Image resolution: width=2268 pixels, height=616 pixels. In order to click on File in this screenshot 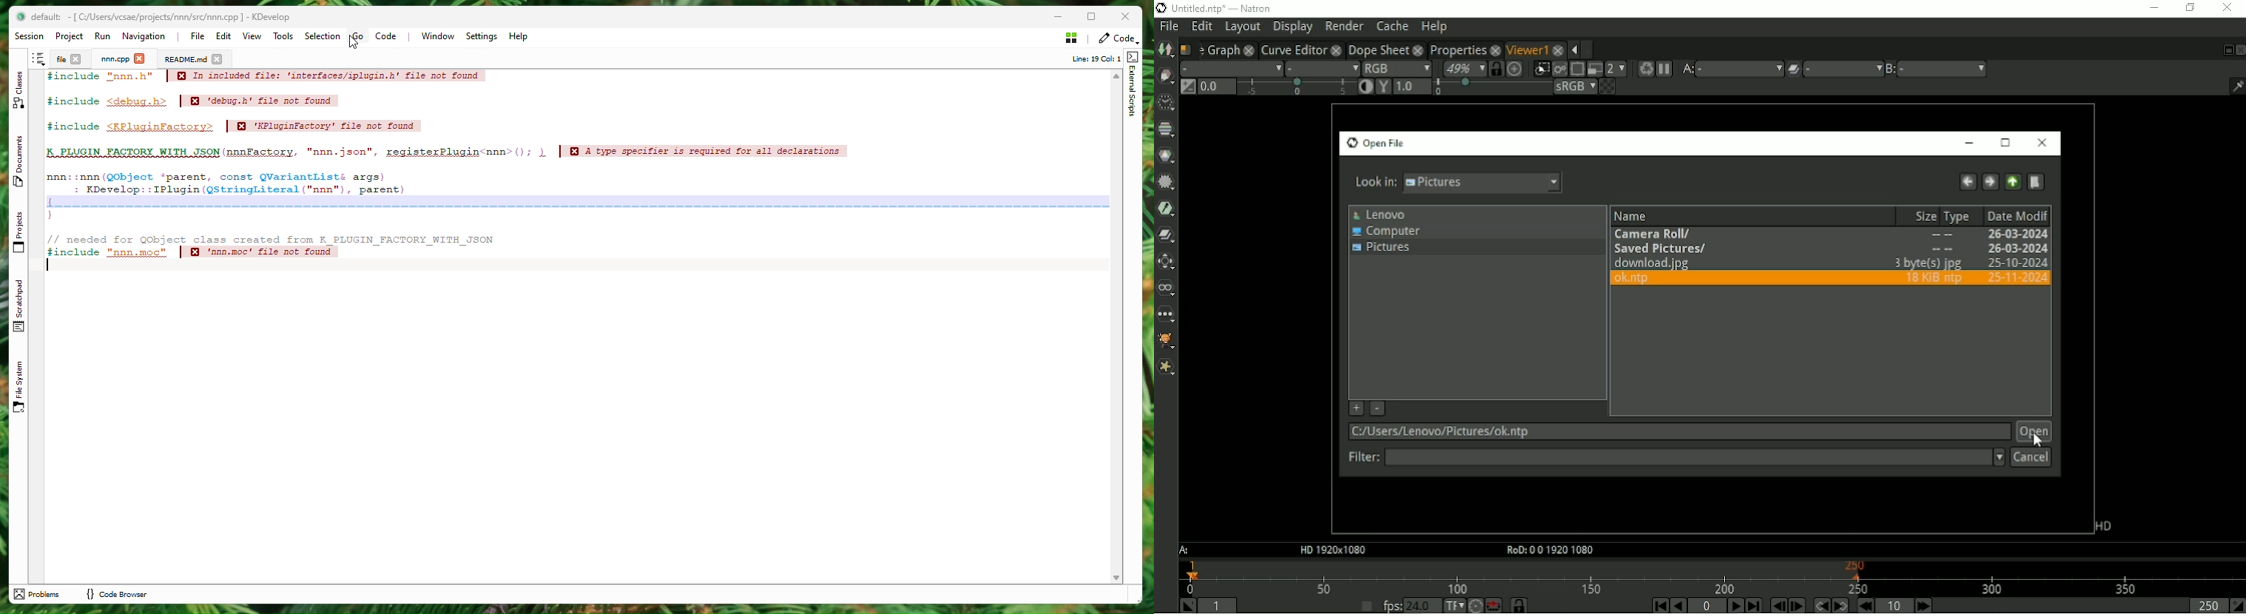, I will do `click(59, 59)`.